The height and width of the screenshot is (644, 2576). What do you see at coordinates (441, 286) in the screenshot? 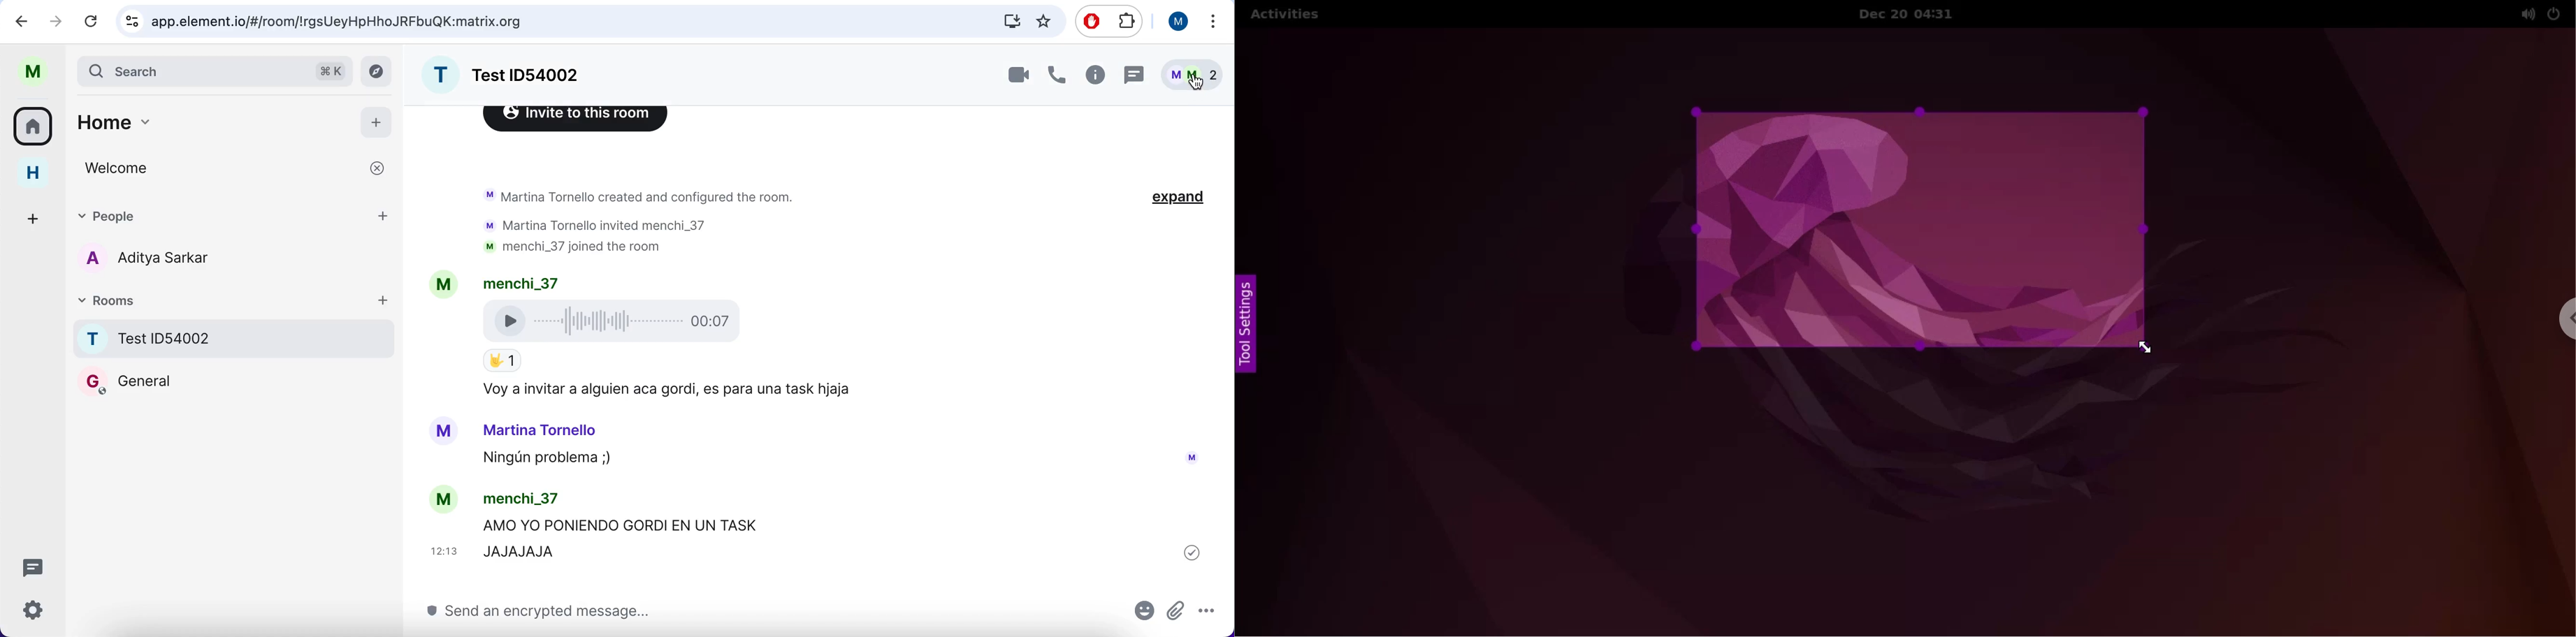
I see `Avatar` at bounding box center [441, 286].